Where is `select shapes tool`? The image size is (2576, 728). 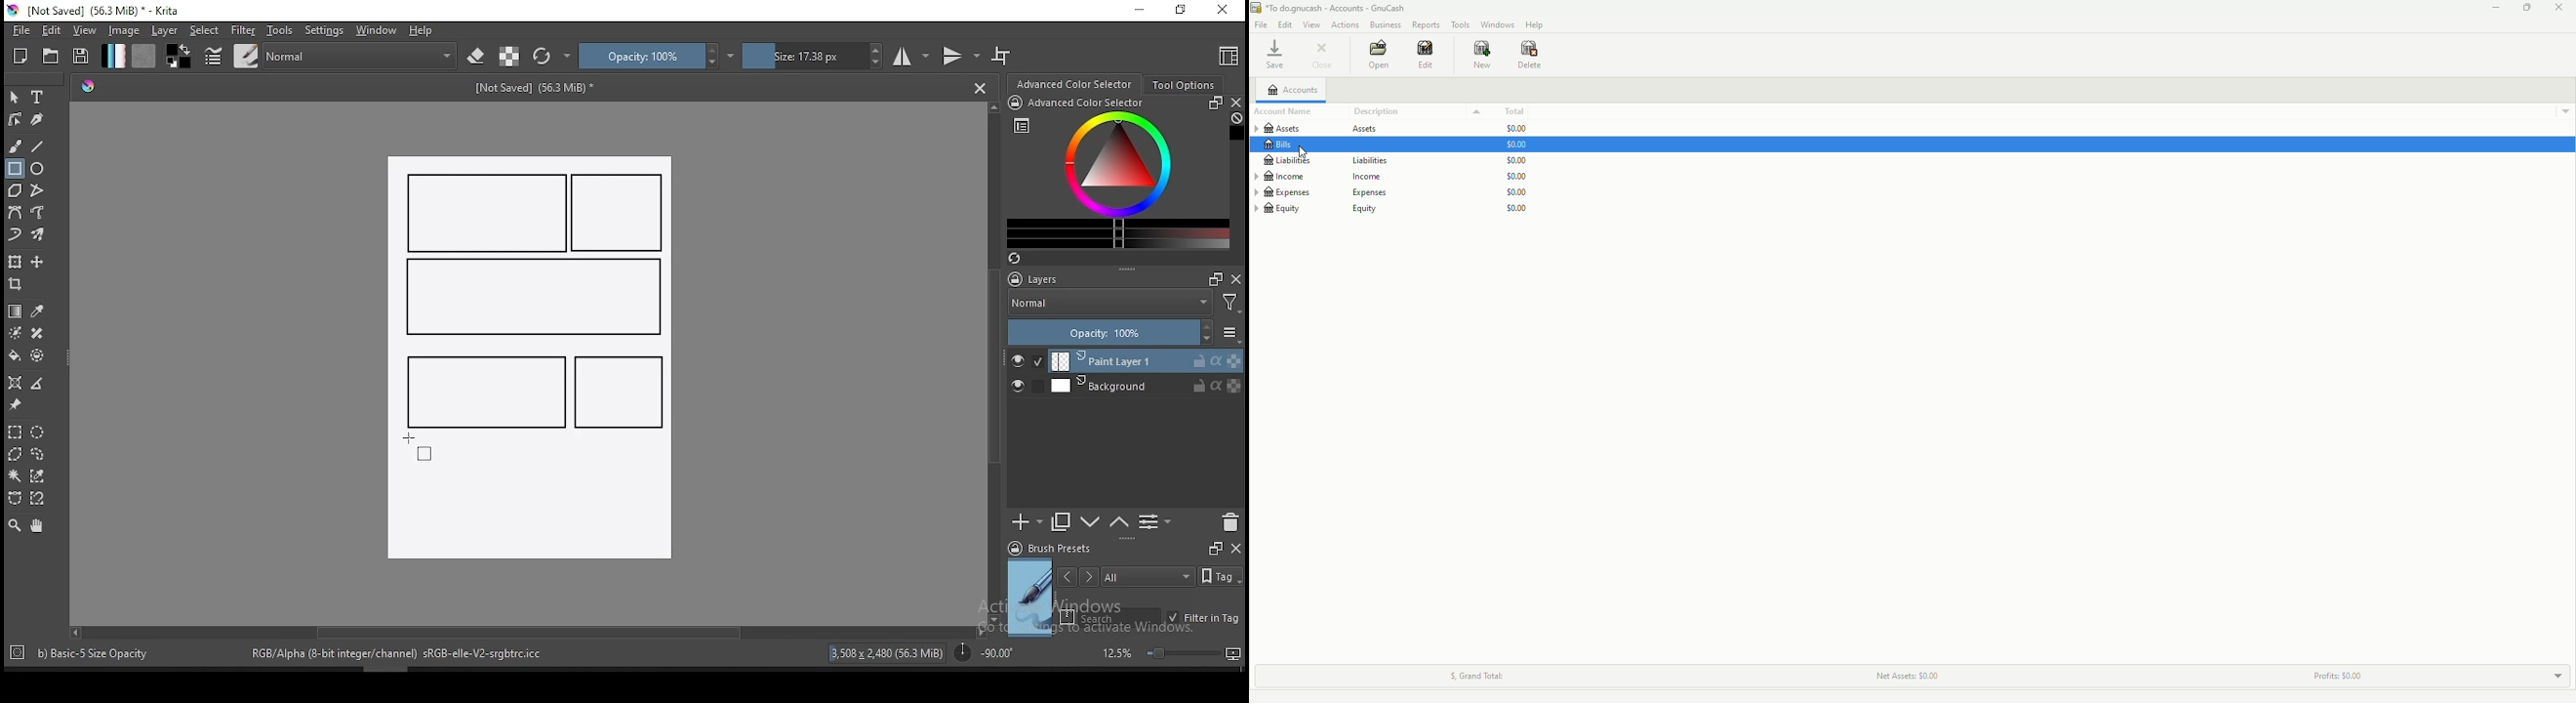
select shapes tool is located at coordinates (15, 97).